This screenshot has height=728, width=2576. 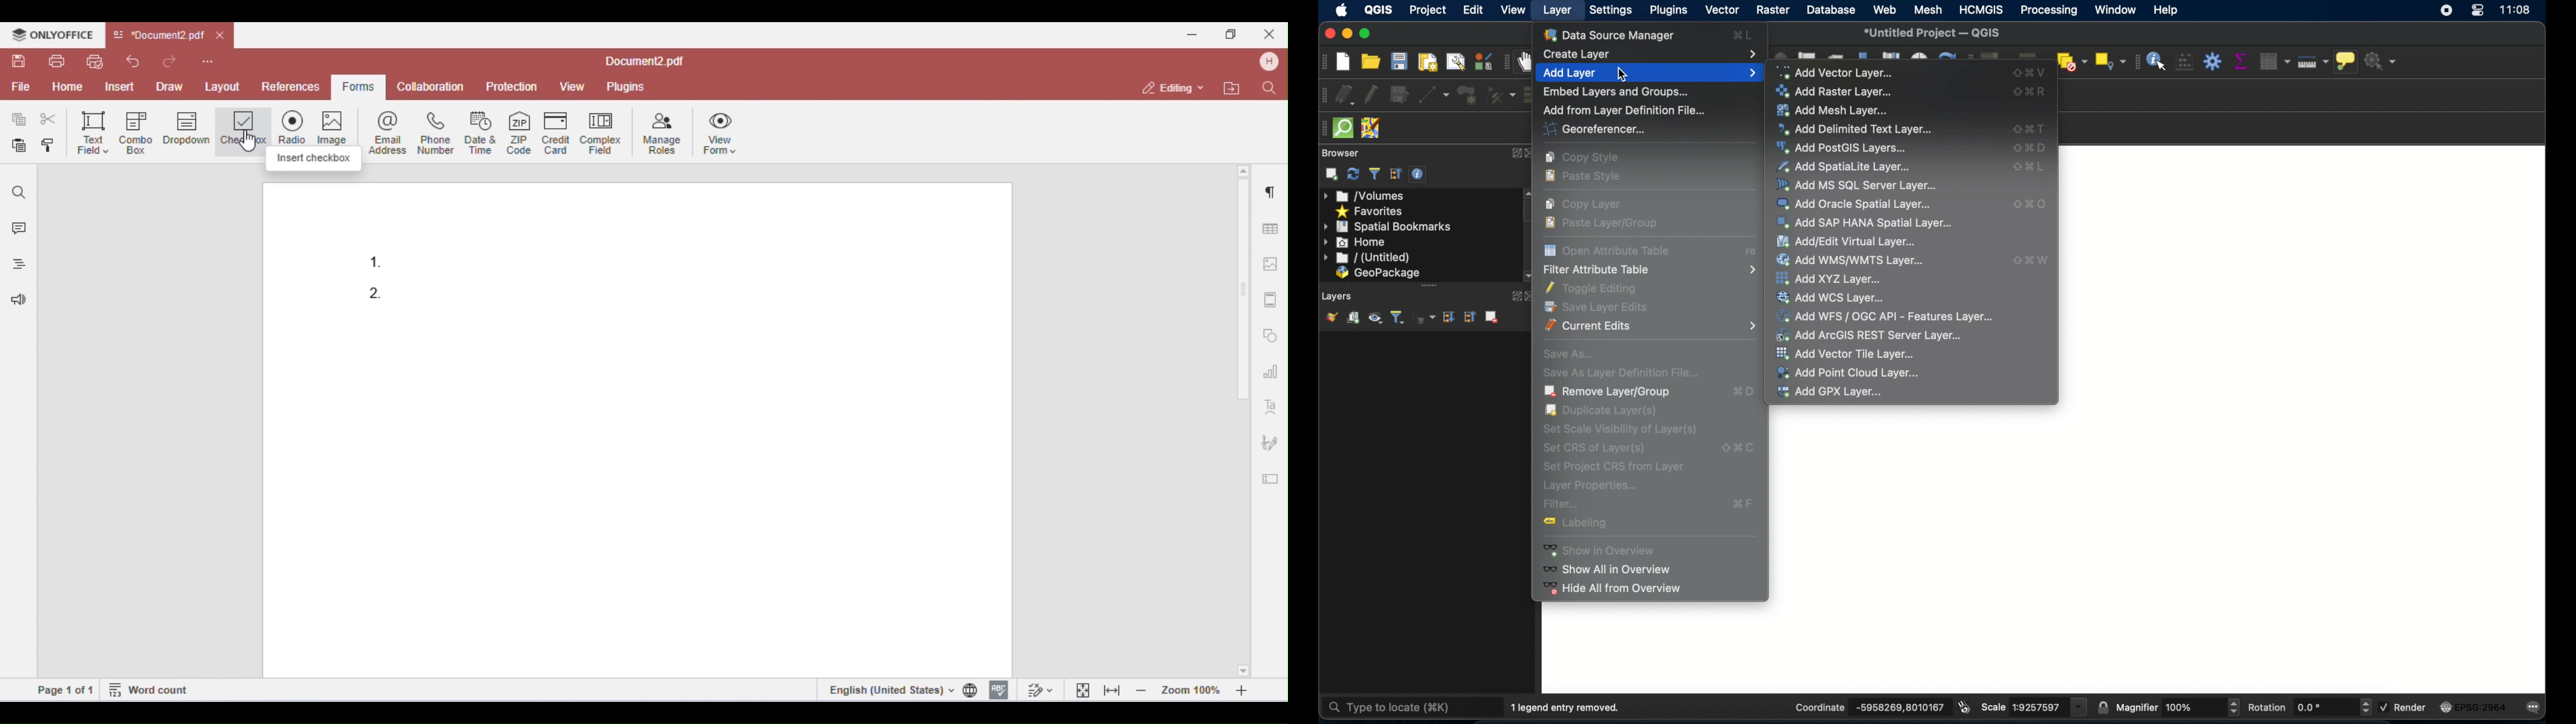 What do you see at coordinates (2310, 707) in the screenshot?
I see `rotations` at bounding box center [2310, 707].